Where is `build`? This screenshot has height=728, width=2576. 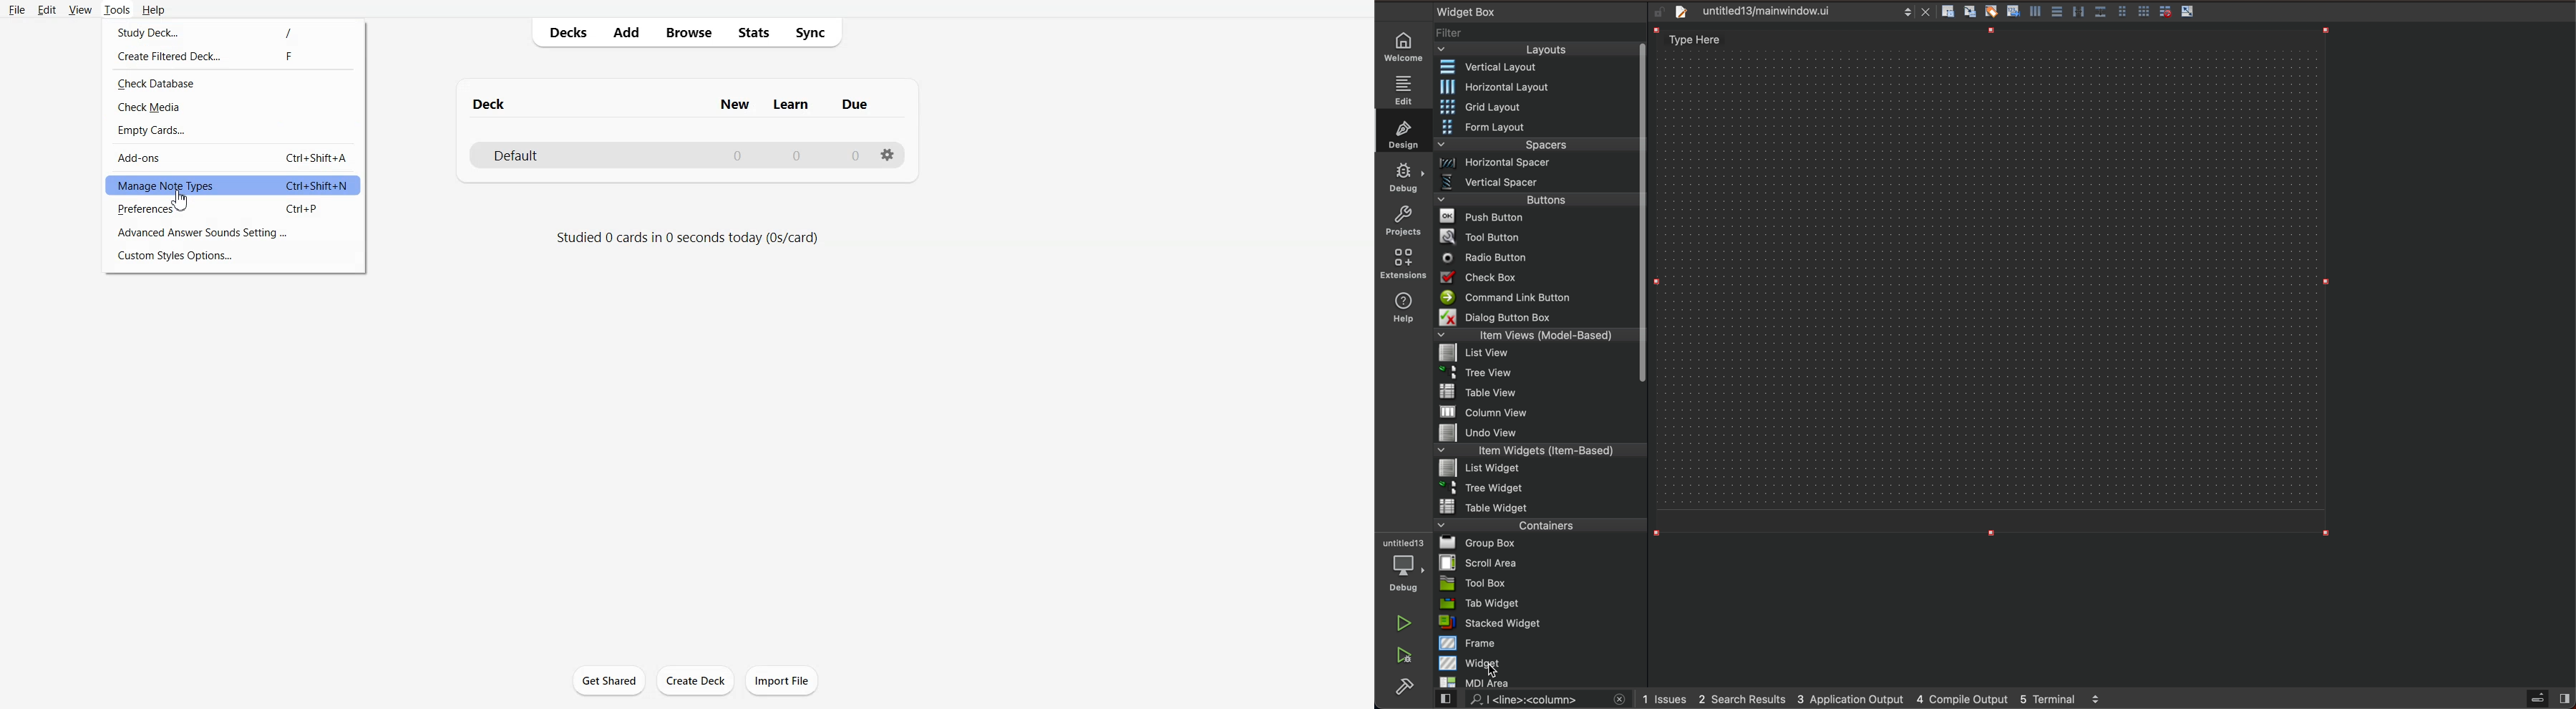 build is located at coordinates (1408, 685).